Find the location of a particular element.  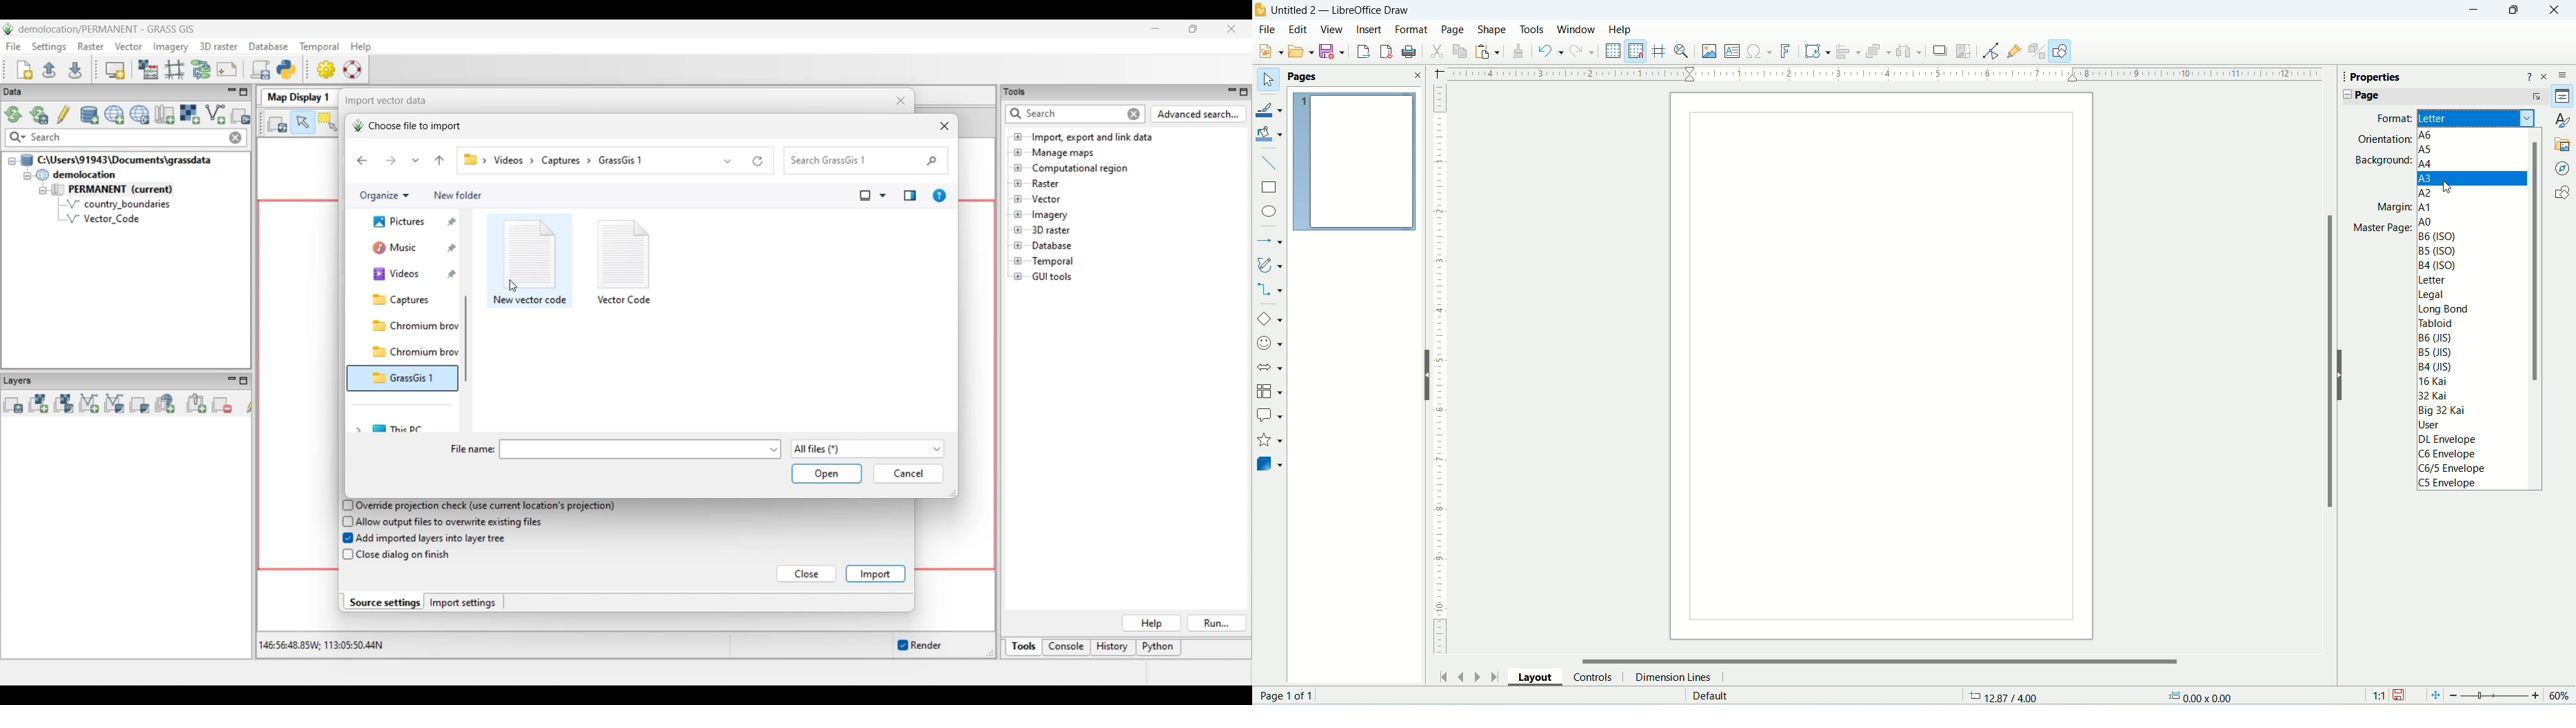

snap to grid is located at coordinates (1636, 50).